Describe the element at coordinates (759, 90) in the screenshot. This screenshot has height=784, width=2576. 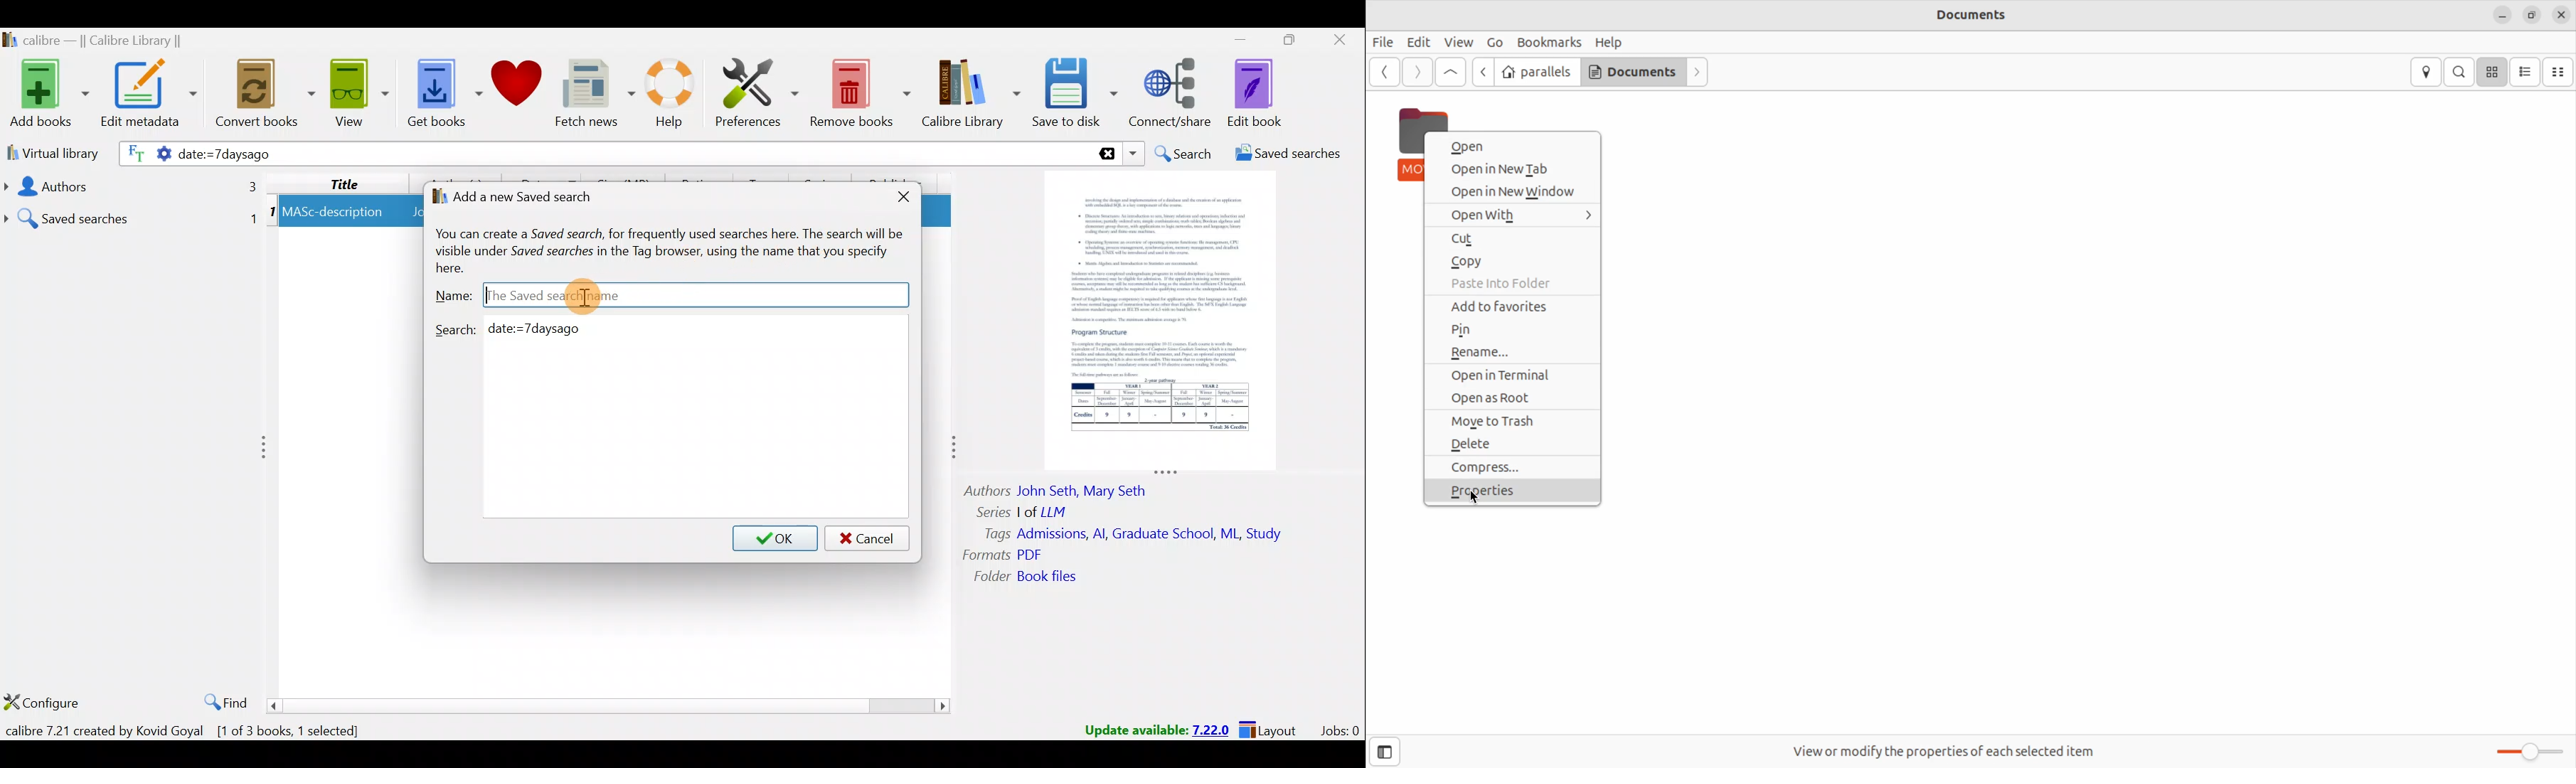
I see `Preferences` at that location.